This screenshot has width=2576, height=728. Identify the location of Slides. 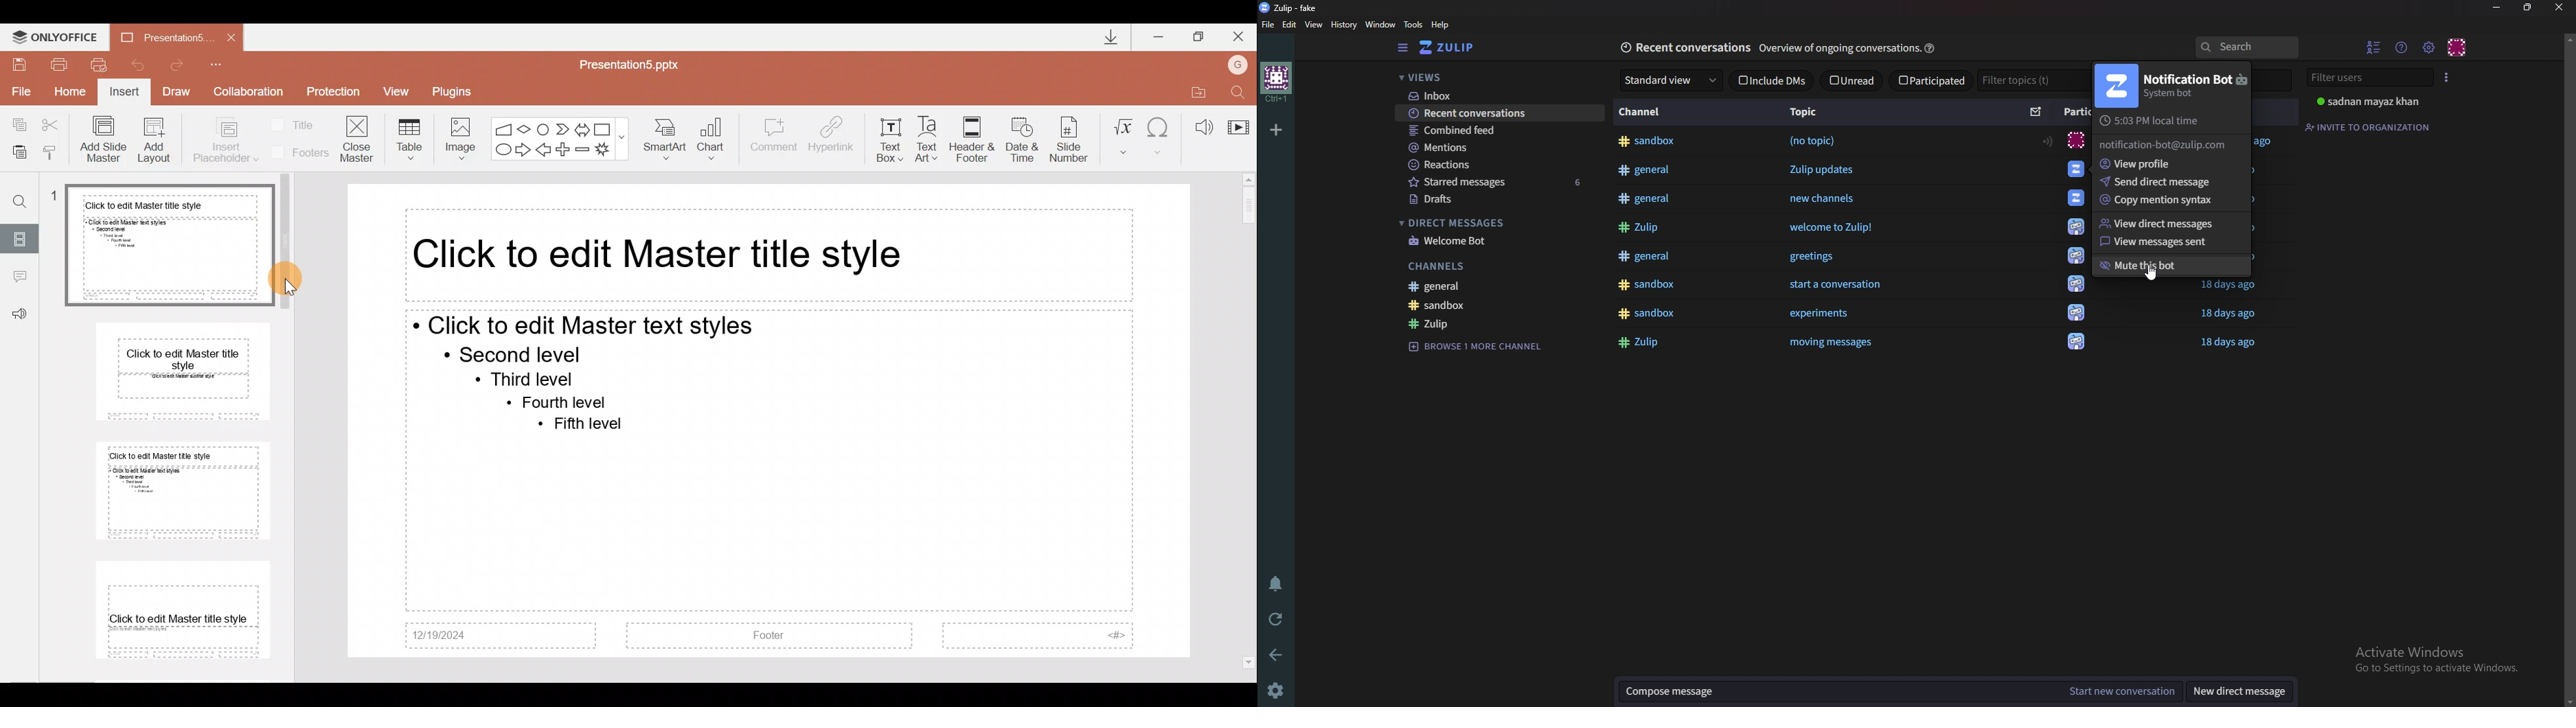
(21, 237).